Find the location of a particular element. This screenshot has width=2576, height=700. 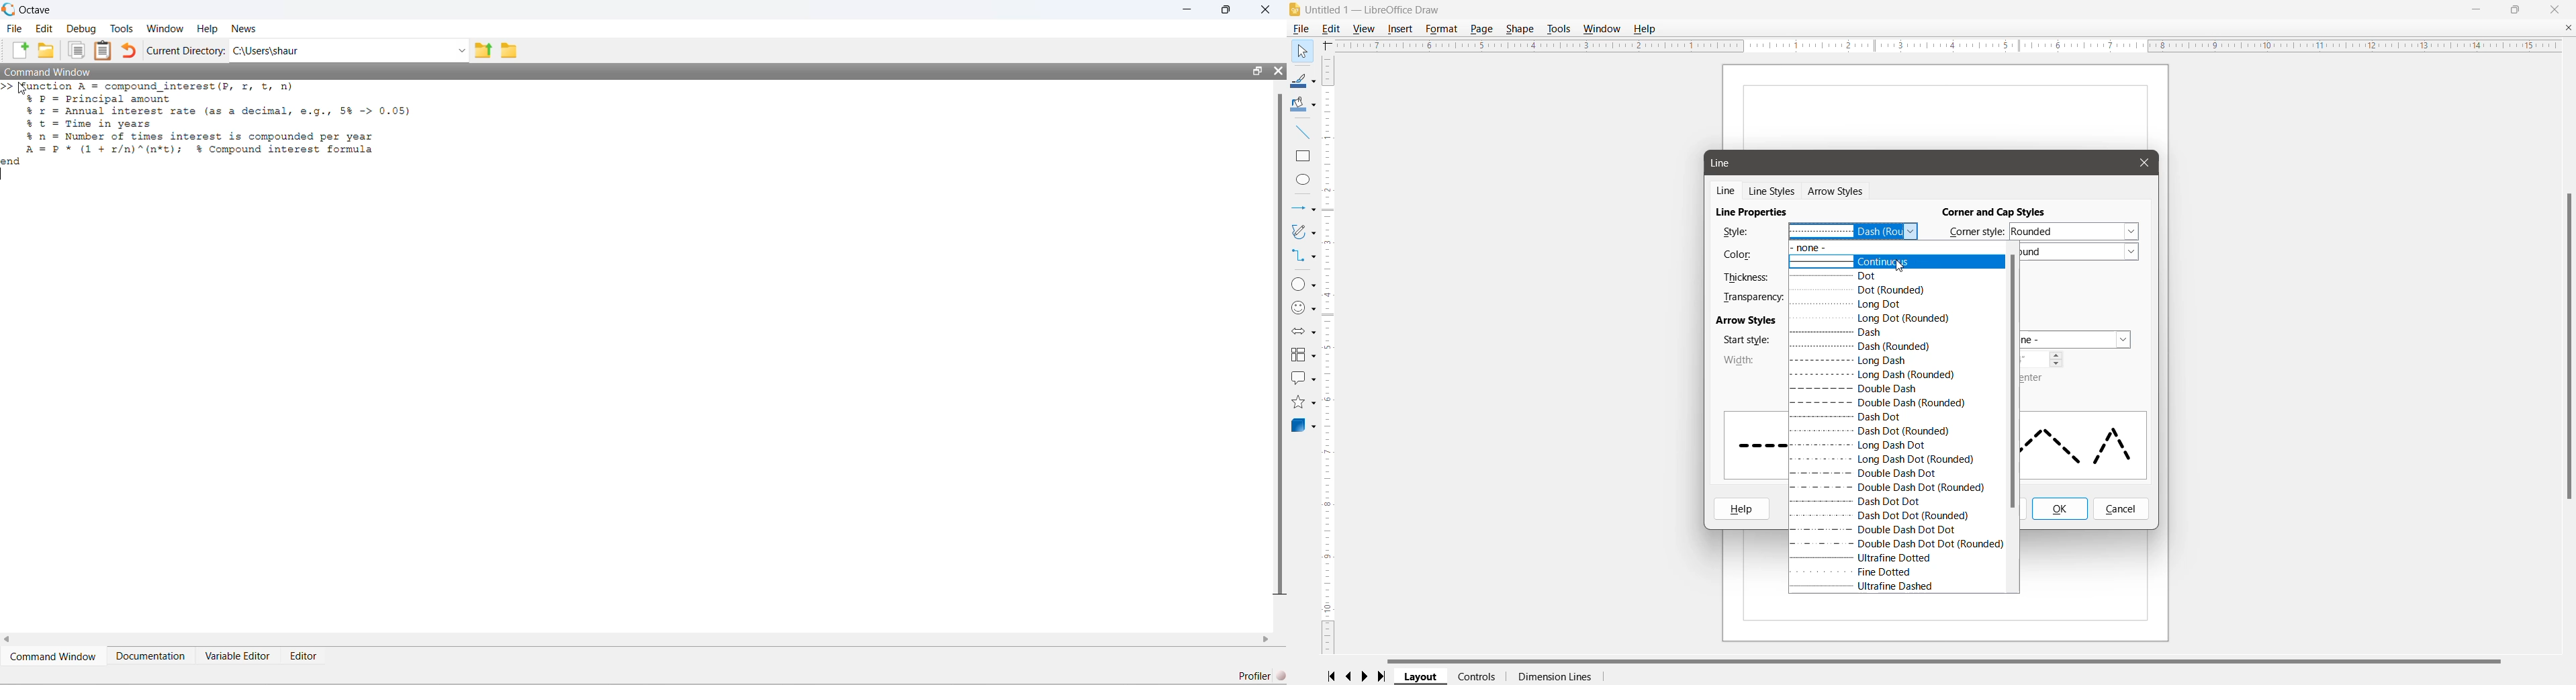

Minimize is located at coordinates (1188, 9).